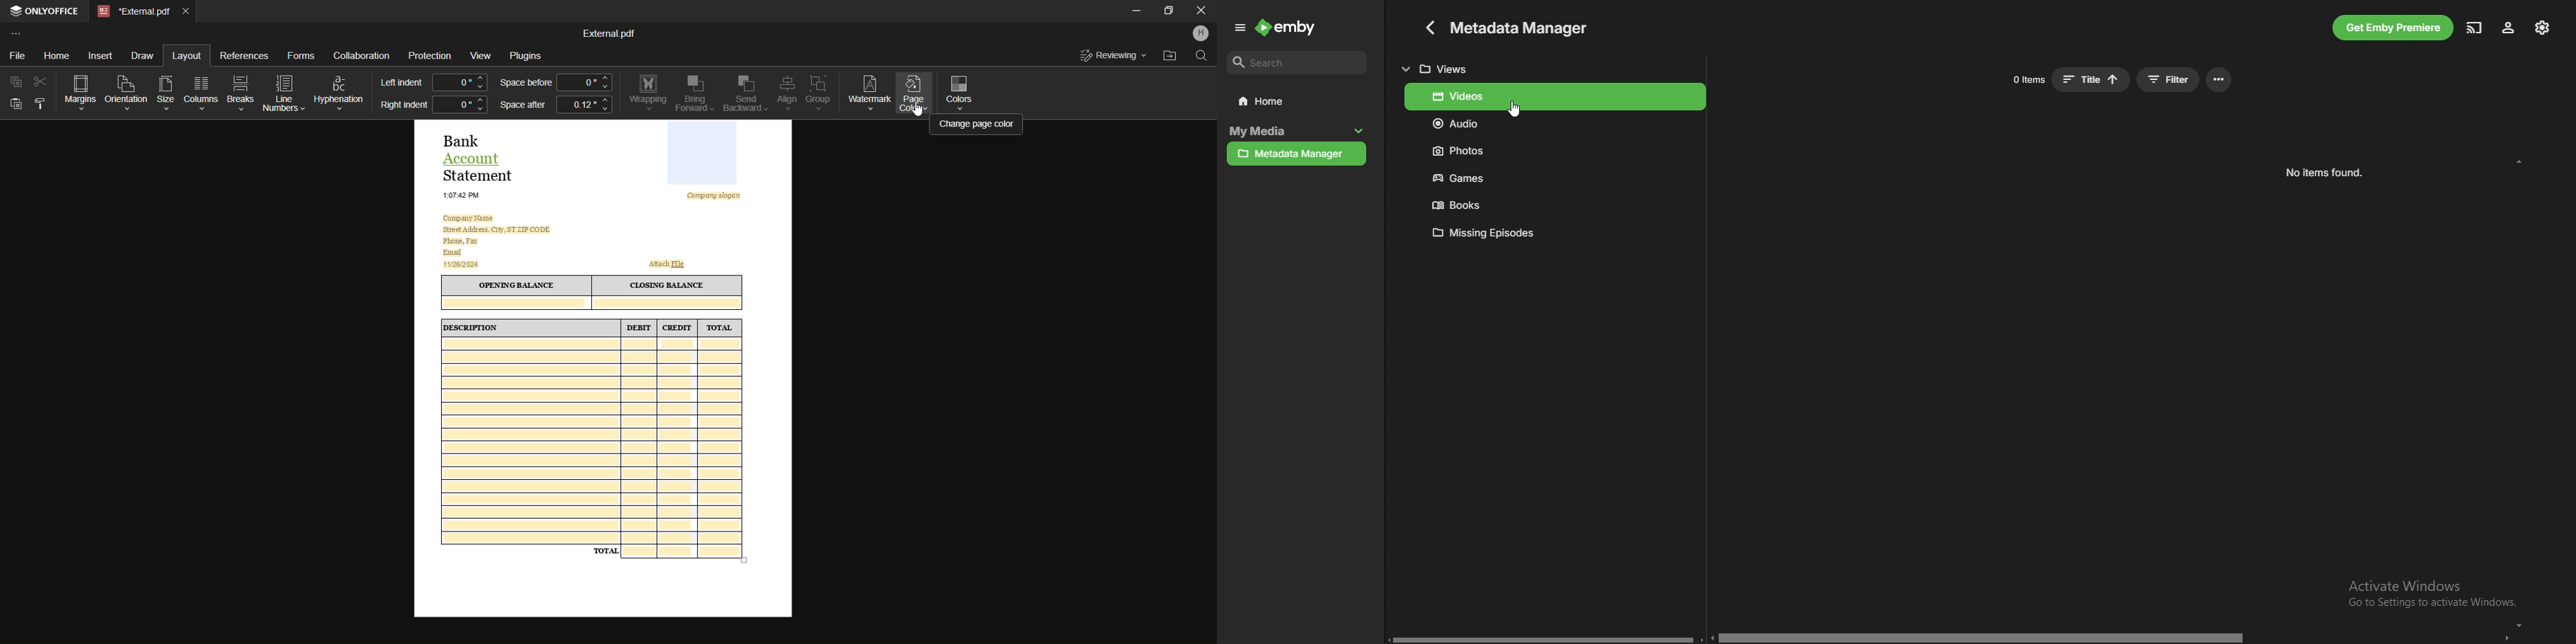 The width and height of the screenshot is (2576, 644). Describe the element at coordinates (525, 83) in the screenshot. I see `Space Before` at that location.